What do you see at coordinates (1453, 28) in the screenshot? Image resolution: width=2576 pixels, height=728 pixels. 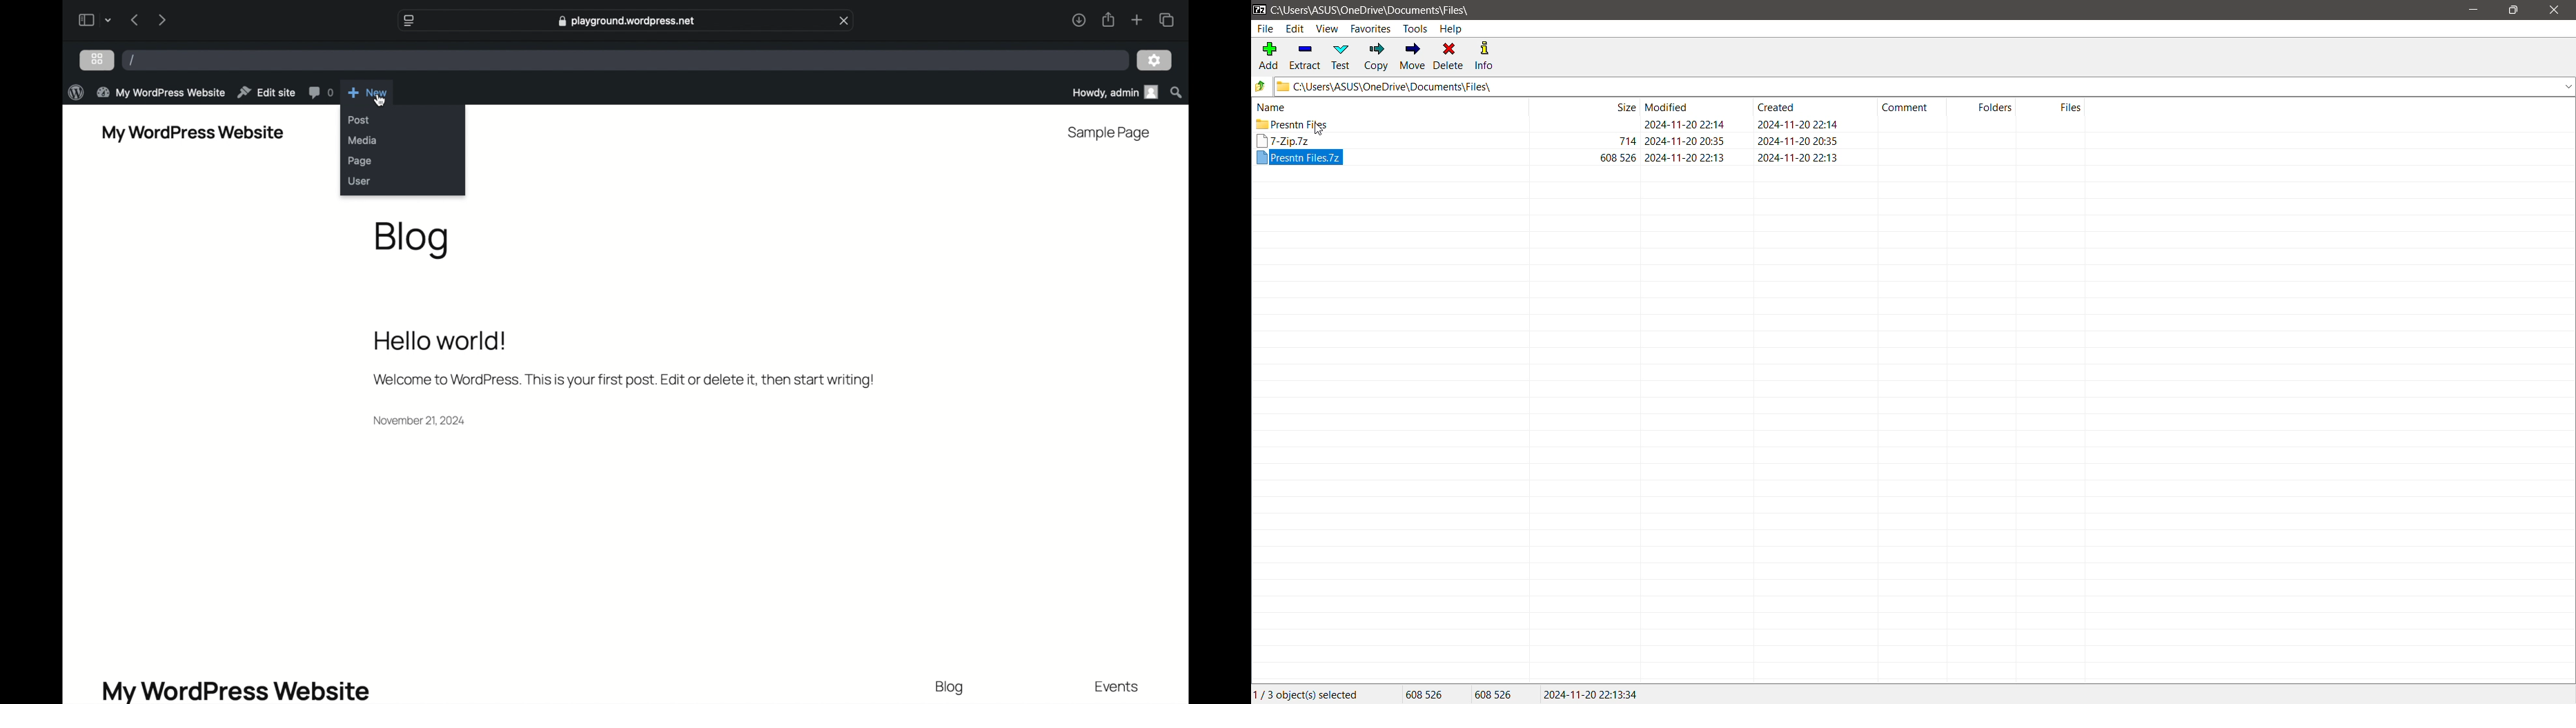 I see `Help` at bounding box center [1453, 28].